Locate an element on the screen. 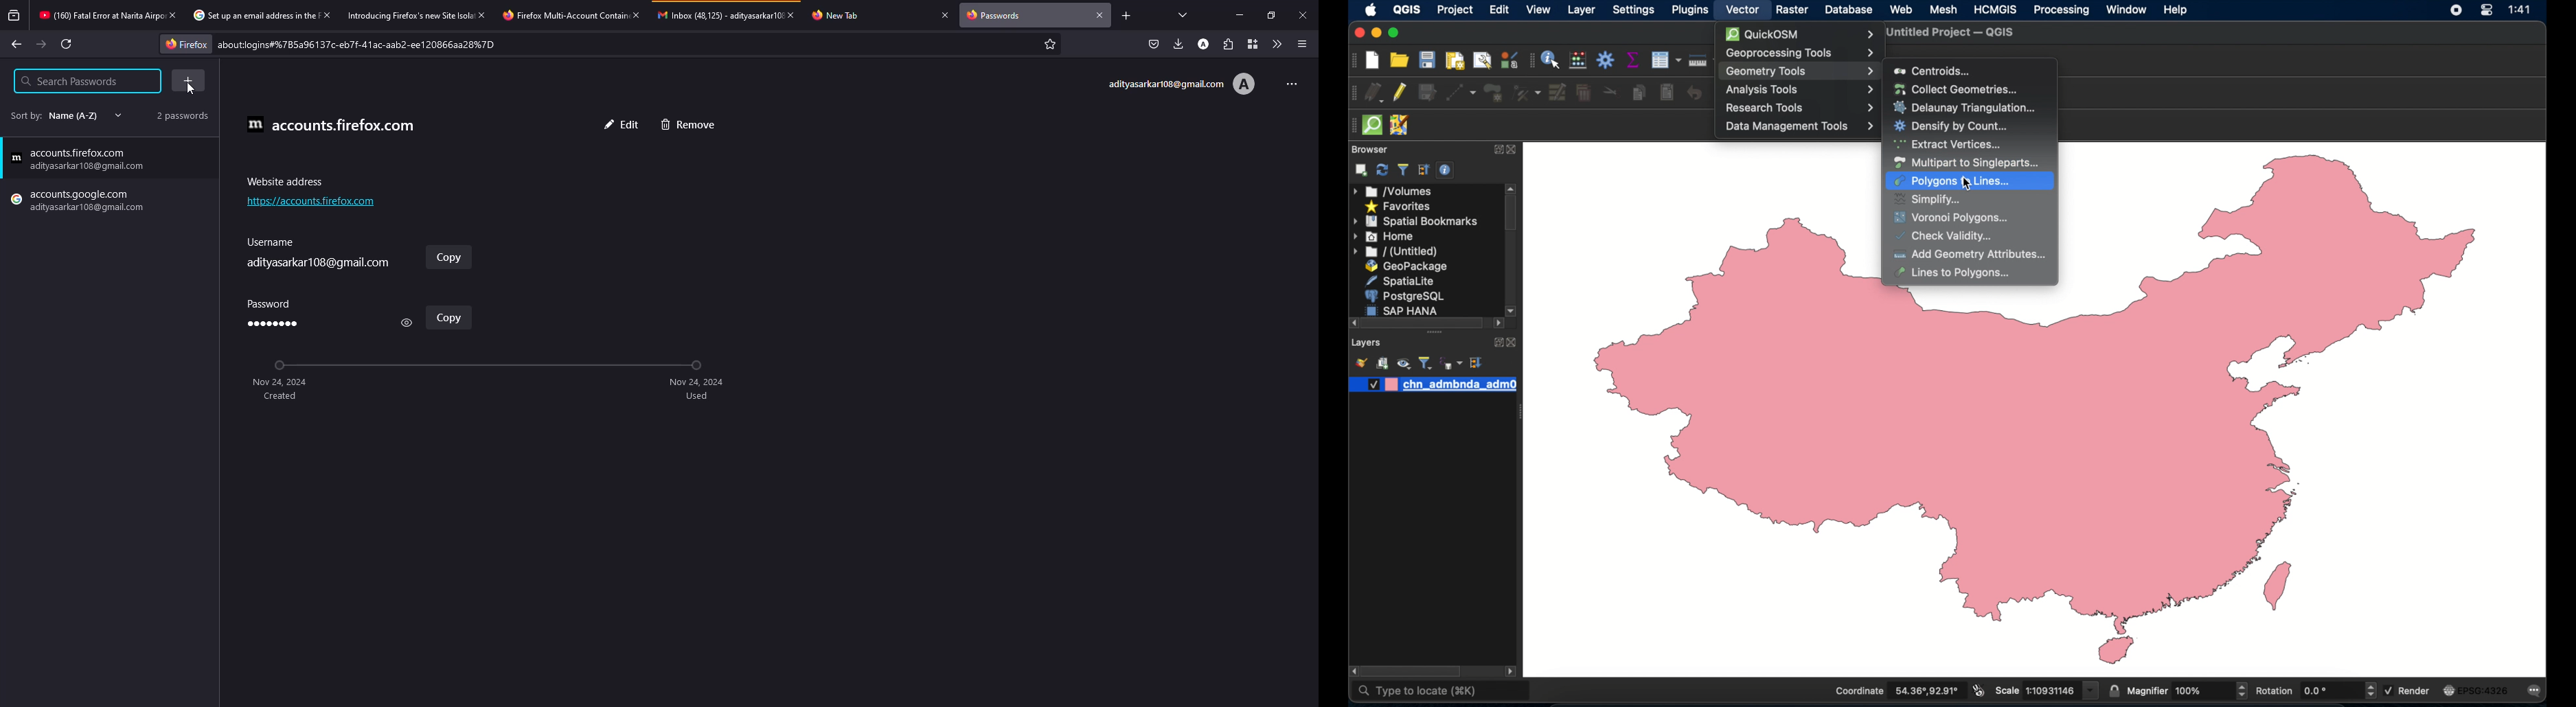 This screenshot has width=2576, height=728. about is located at coordinates (361, 45).